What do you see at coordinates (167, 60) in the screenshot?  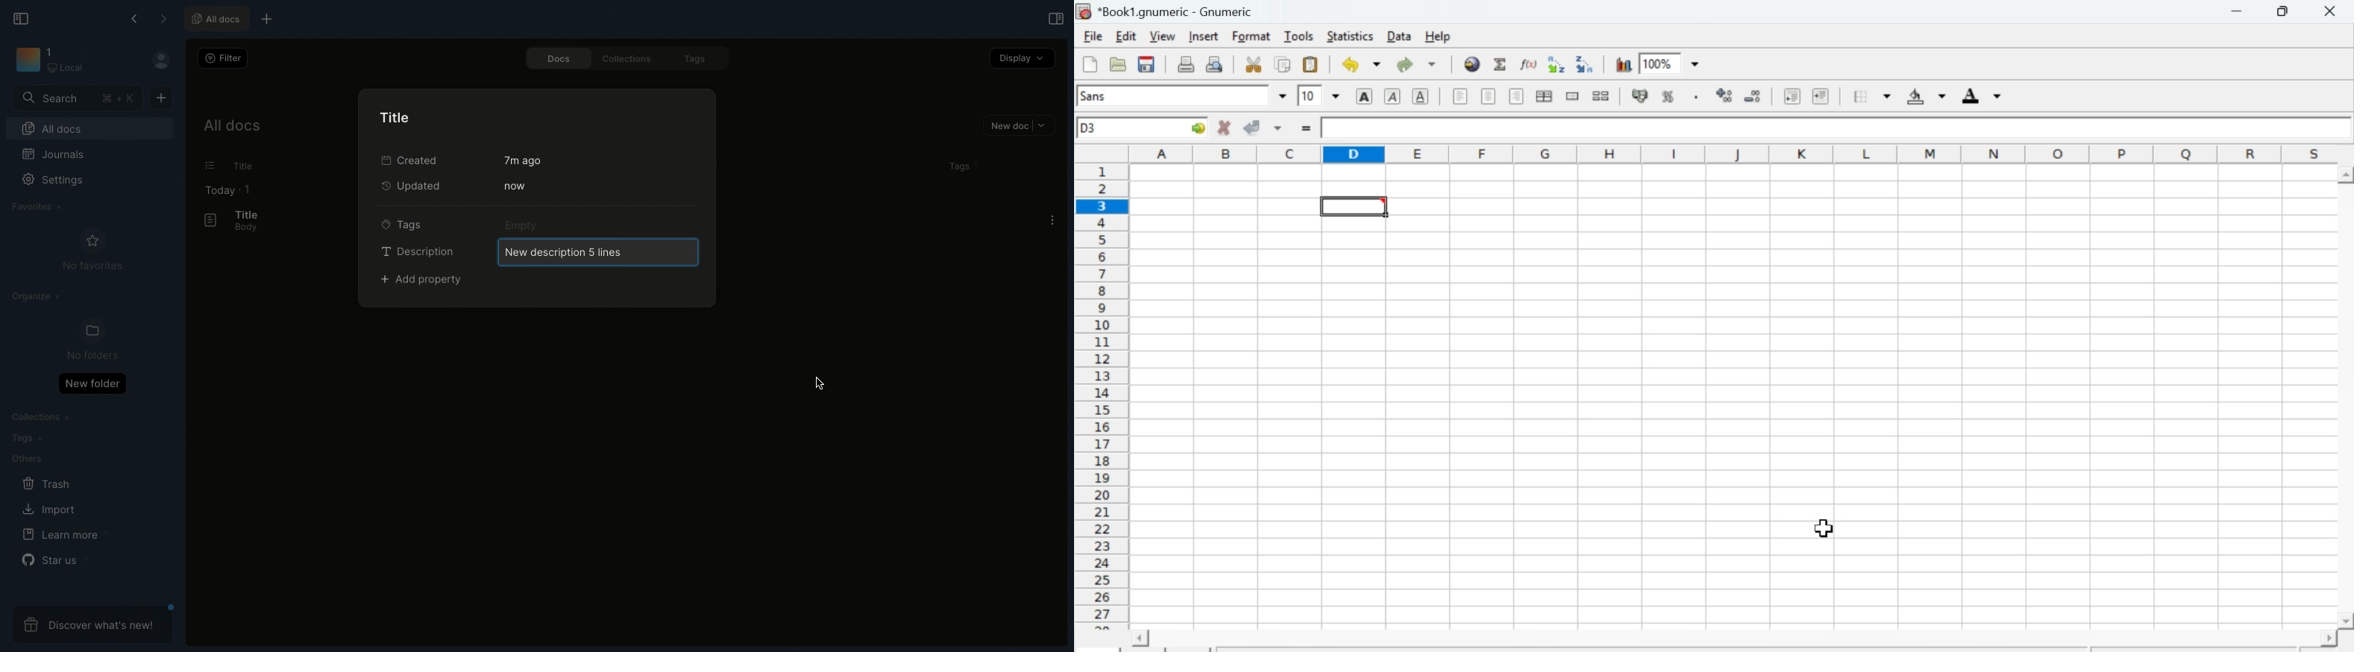 I see `User` at bounding box center [167, 60].